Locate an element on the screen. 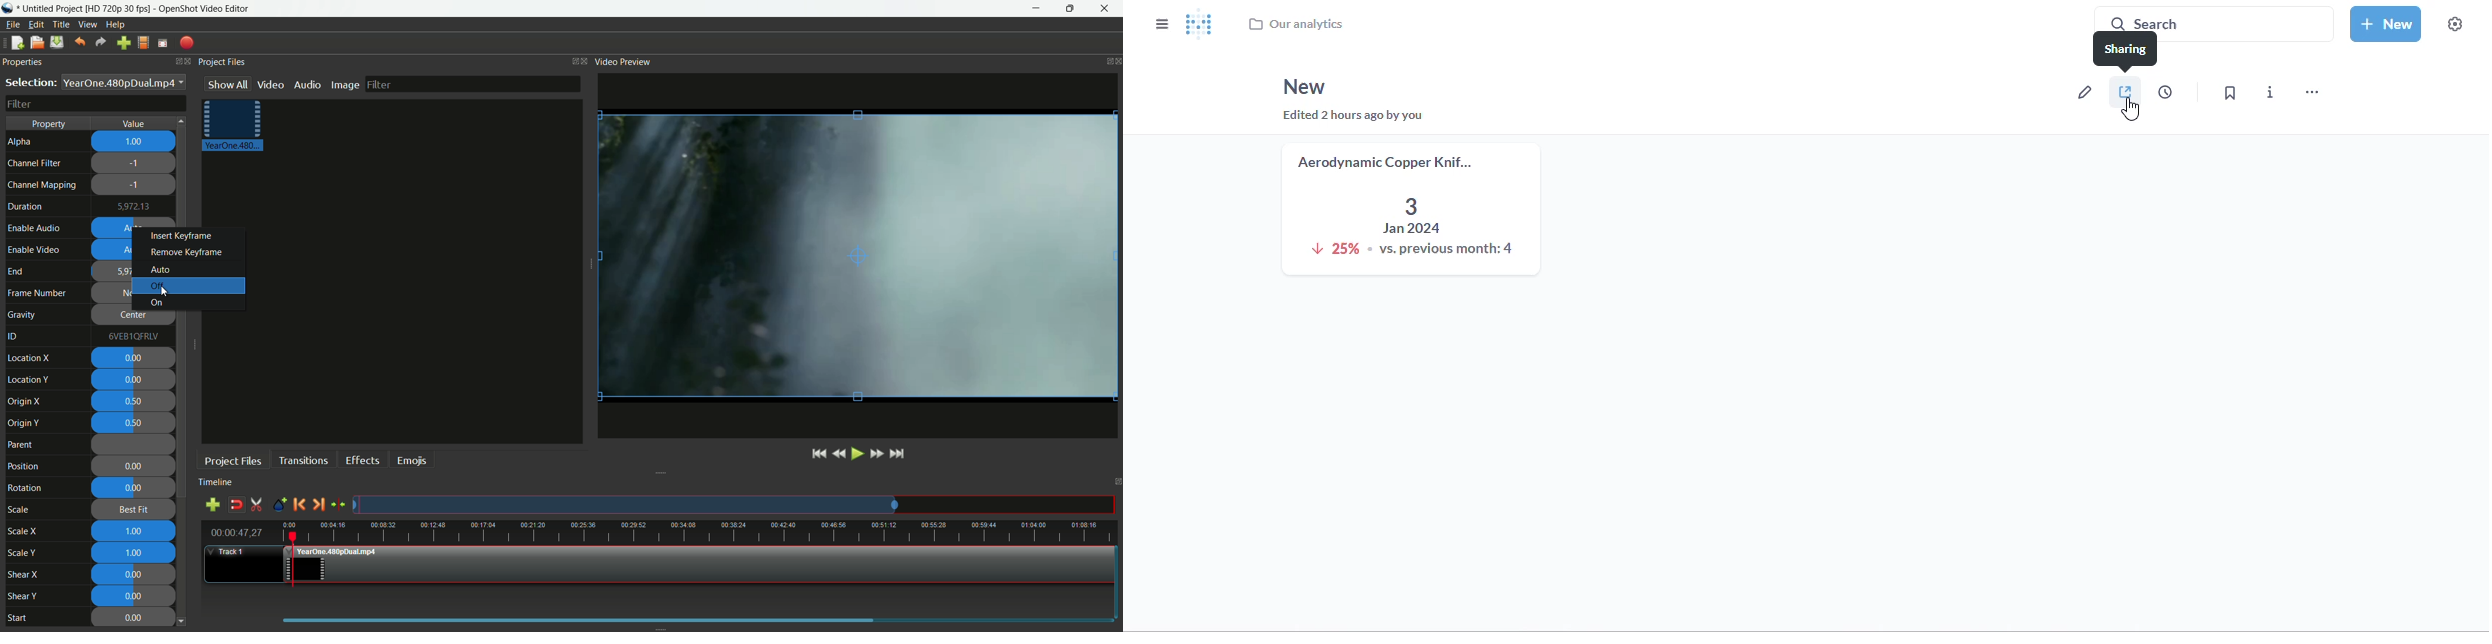  1.00 is located at coordinates (134, 554).